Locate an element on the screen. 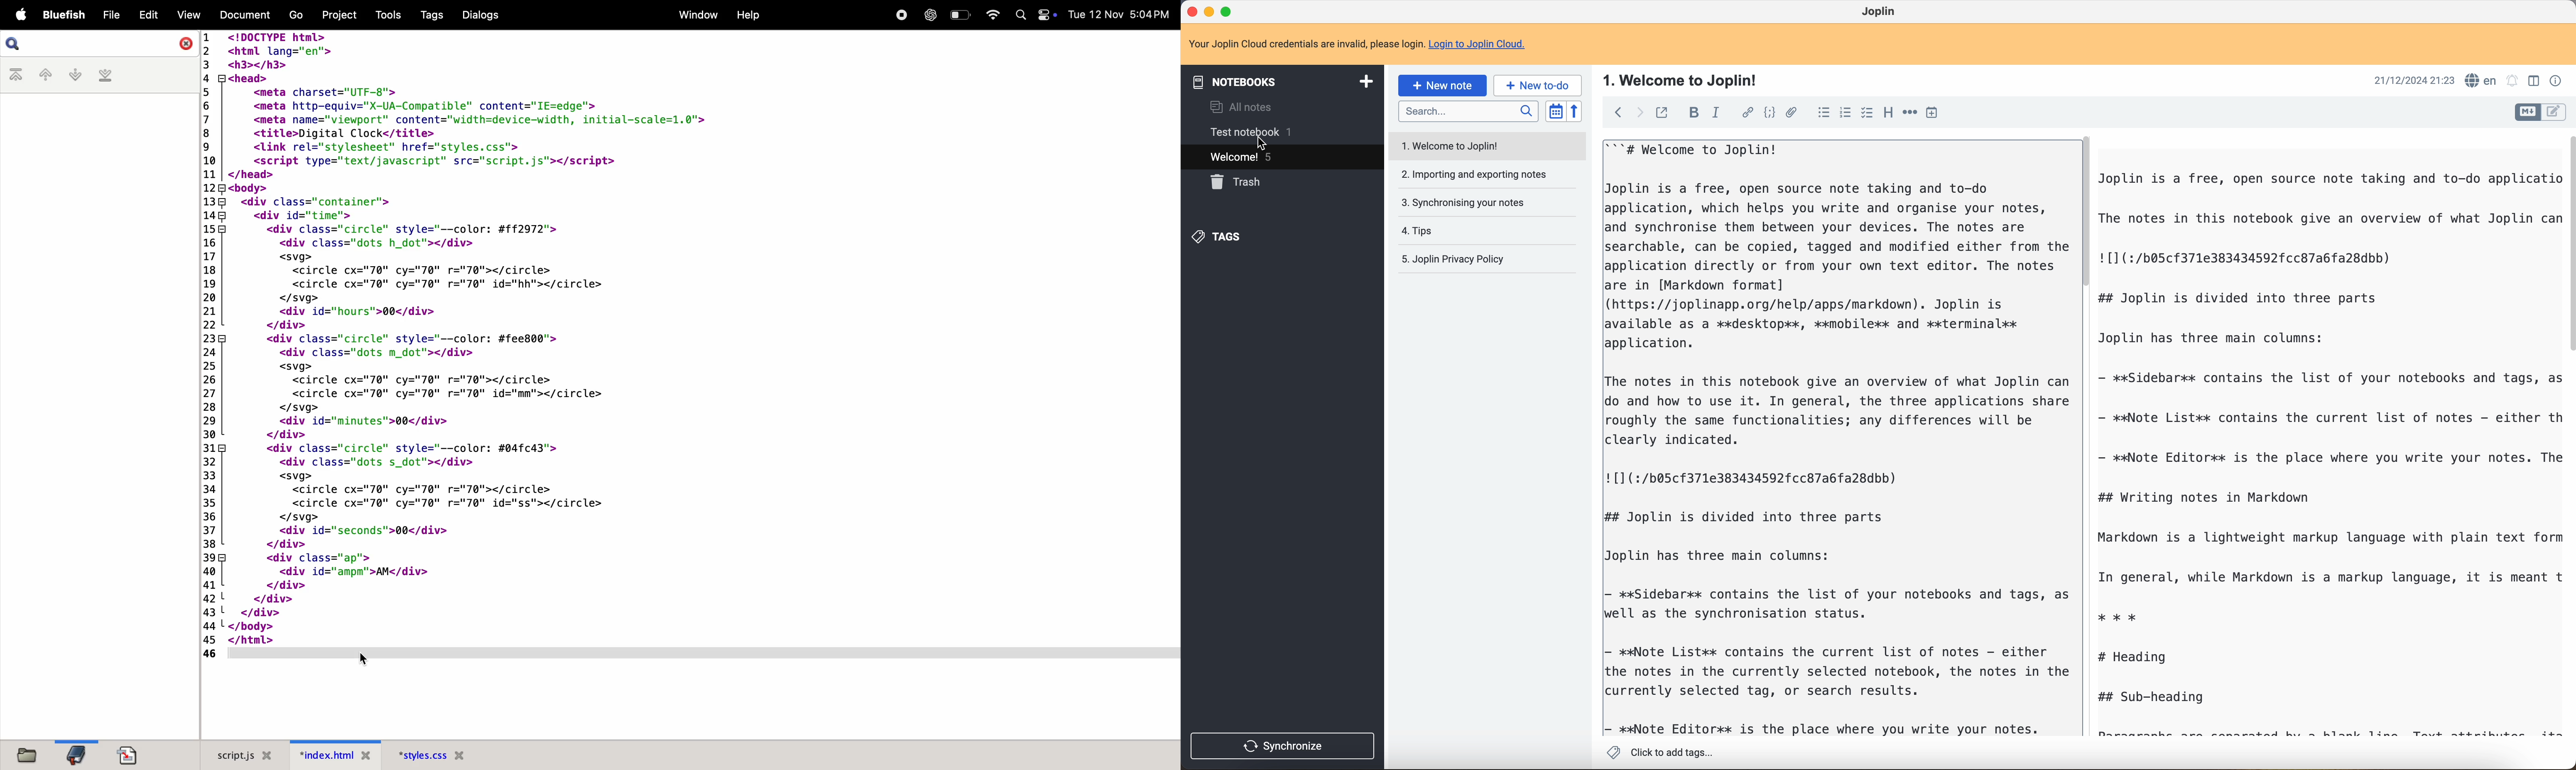 This screenshot has width=2576, height=784. scroll bar is located at coordinates (2087, 216).